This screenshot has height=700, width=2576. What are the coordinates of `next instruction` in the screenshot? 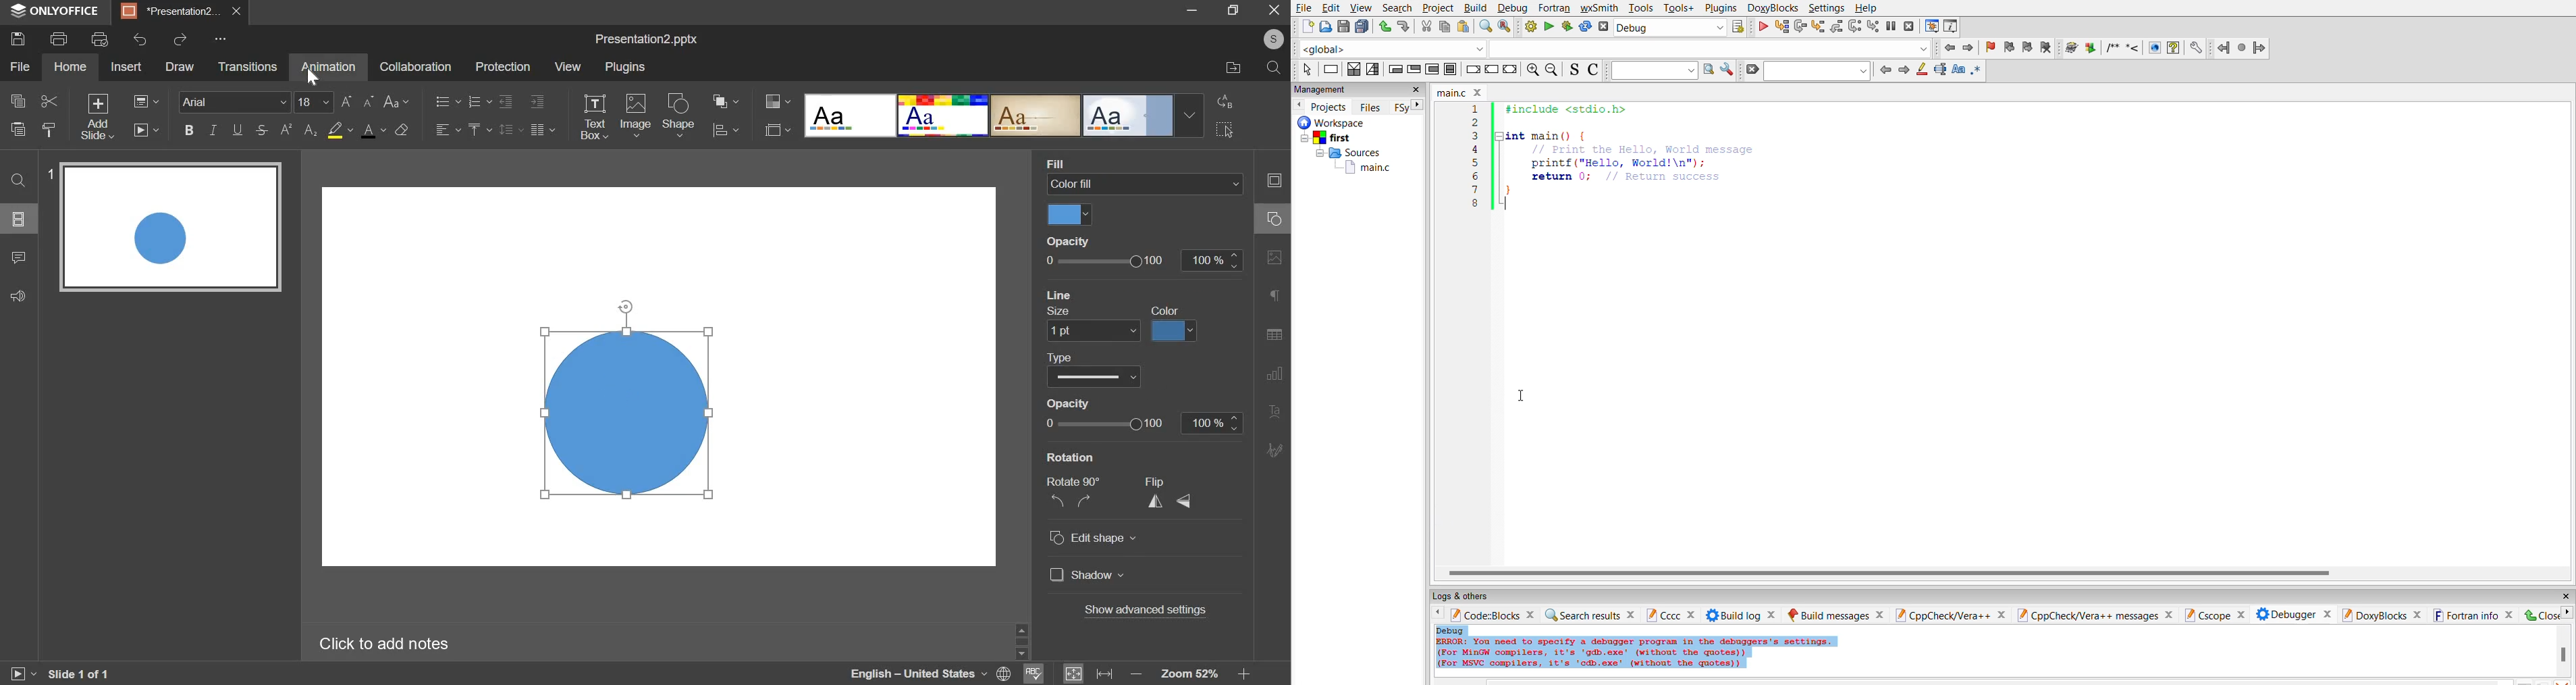 It's located at (1857, 26).